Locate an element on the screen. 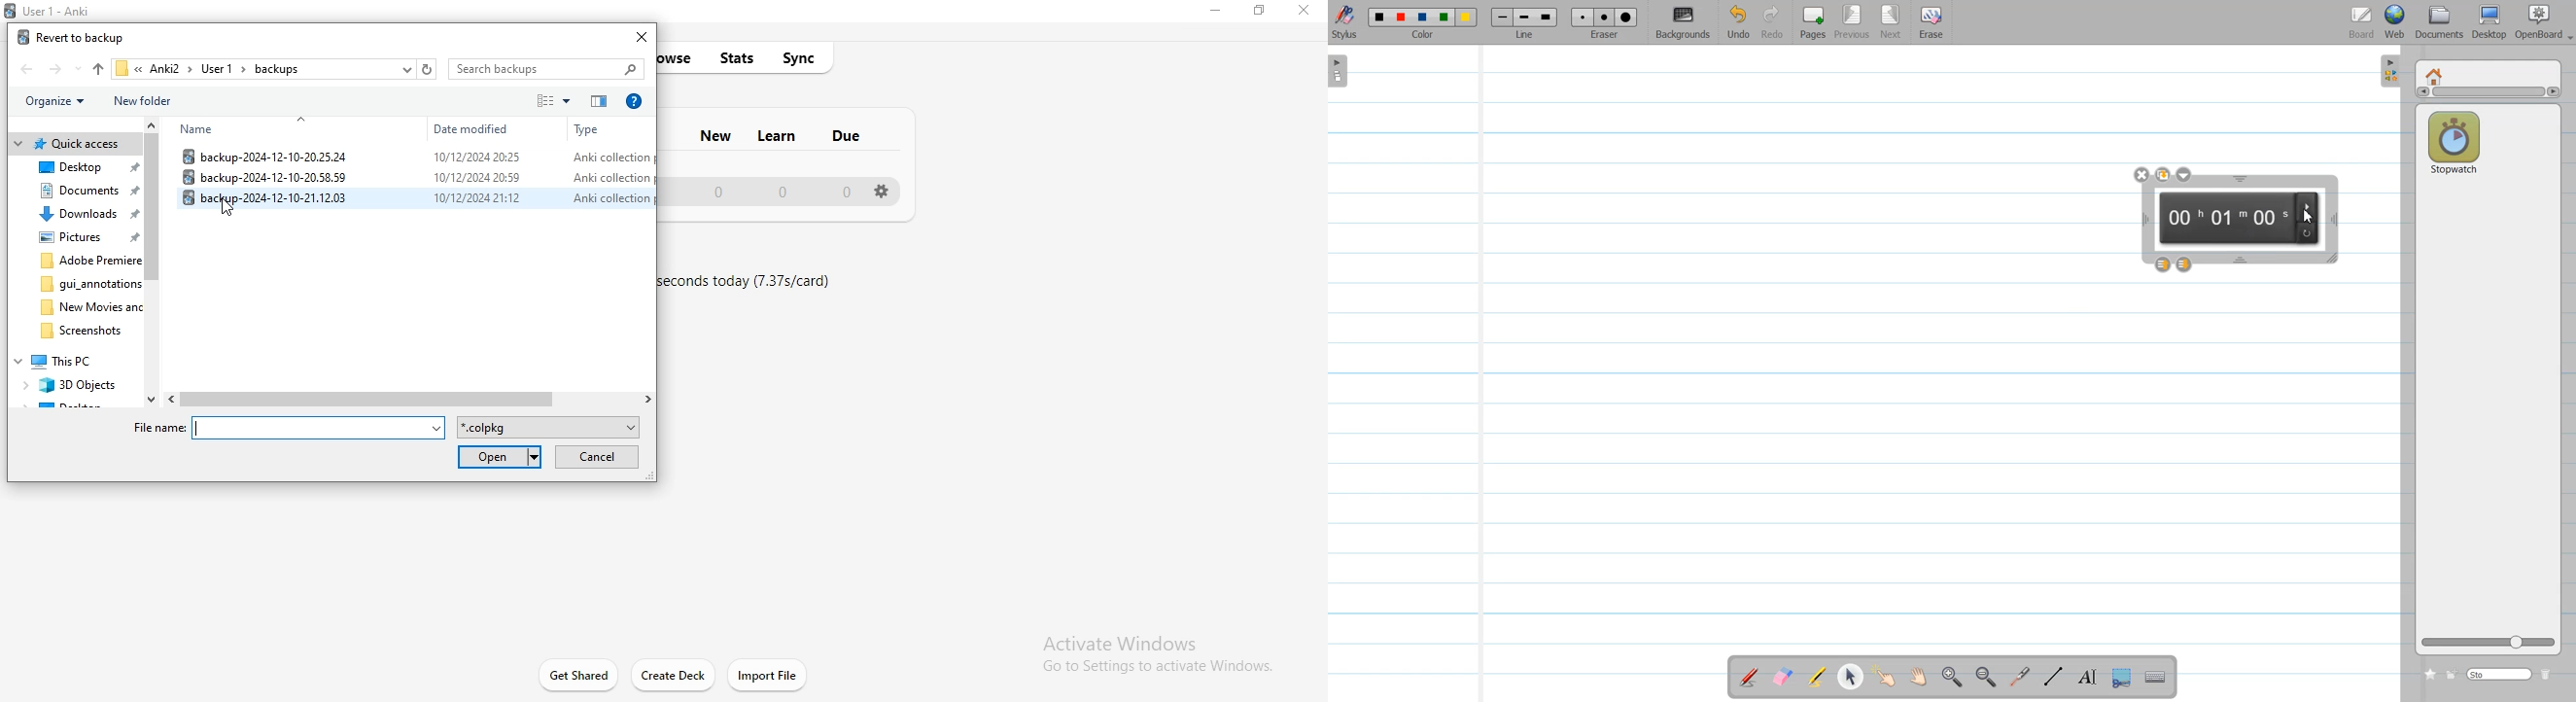 The image size is (2576, 728). file path is located at coordinates (273, 68).